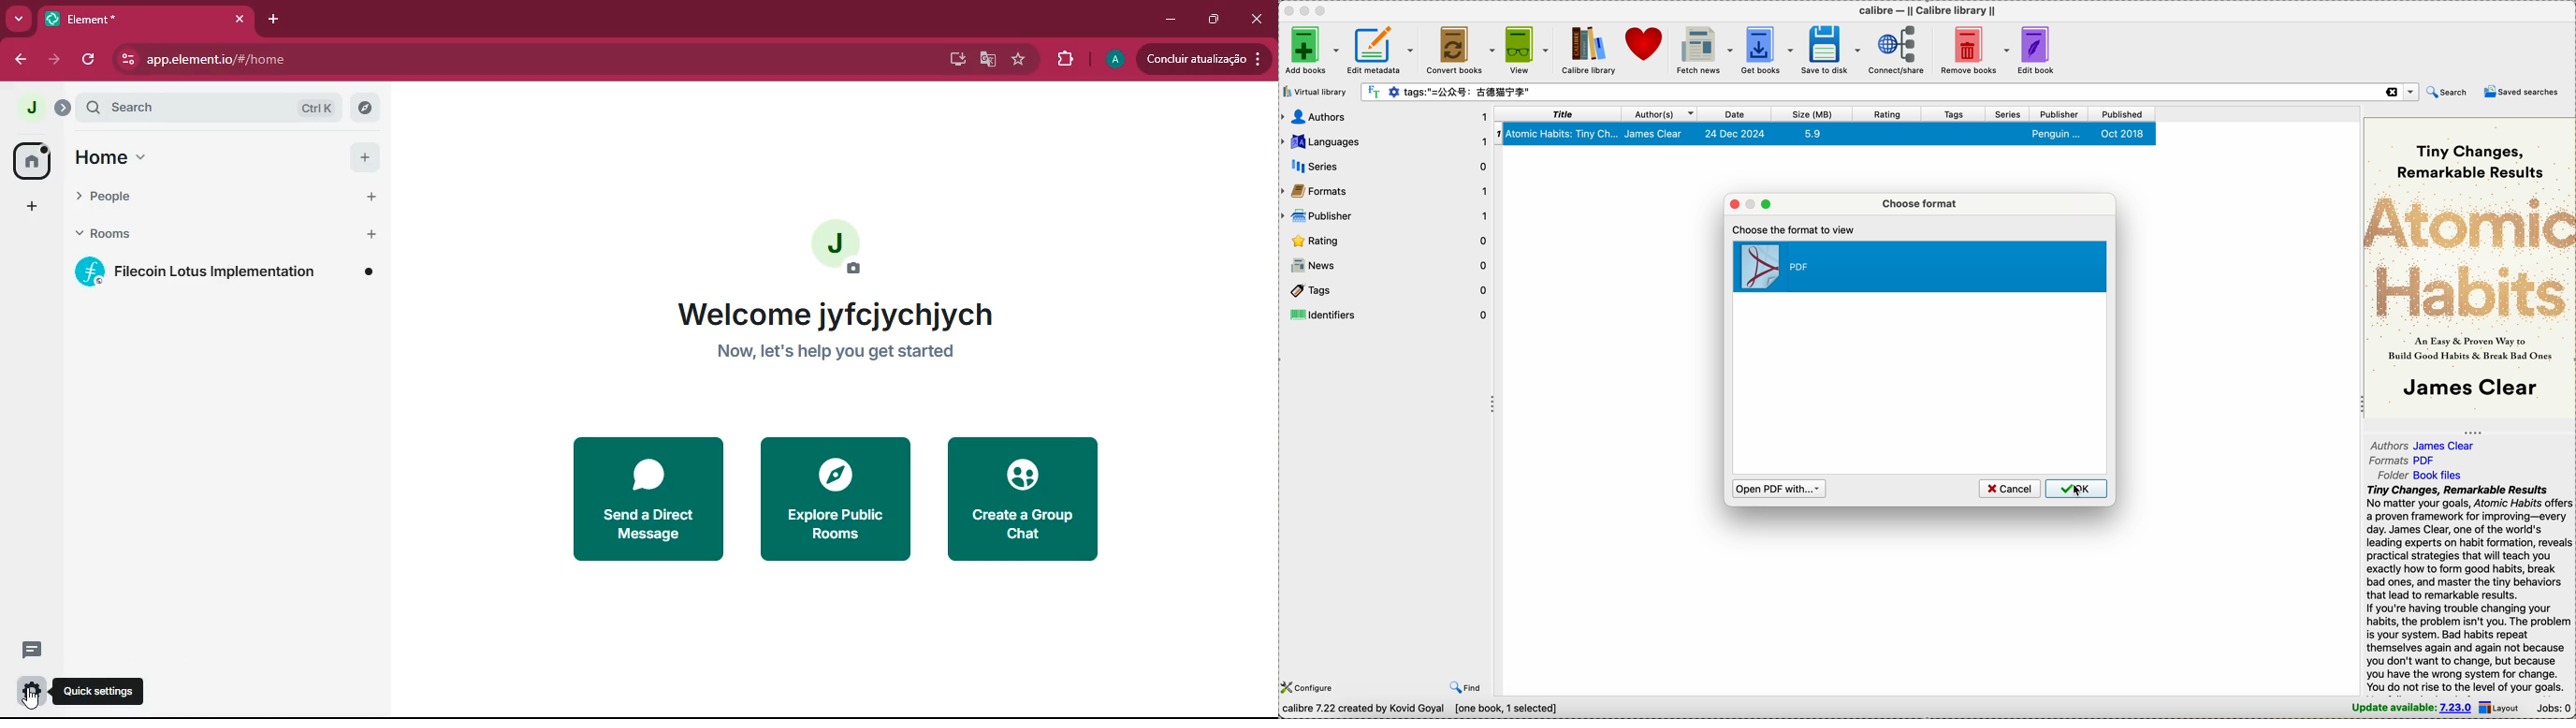 The image size is (2576, 728). Describe the element at coordinates (371, 198) in the screenshot. I see `start chart` at that location.